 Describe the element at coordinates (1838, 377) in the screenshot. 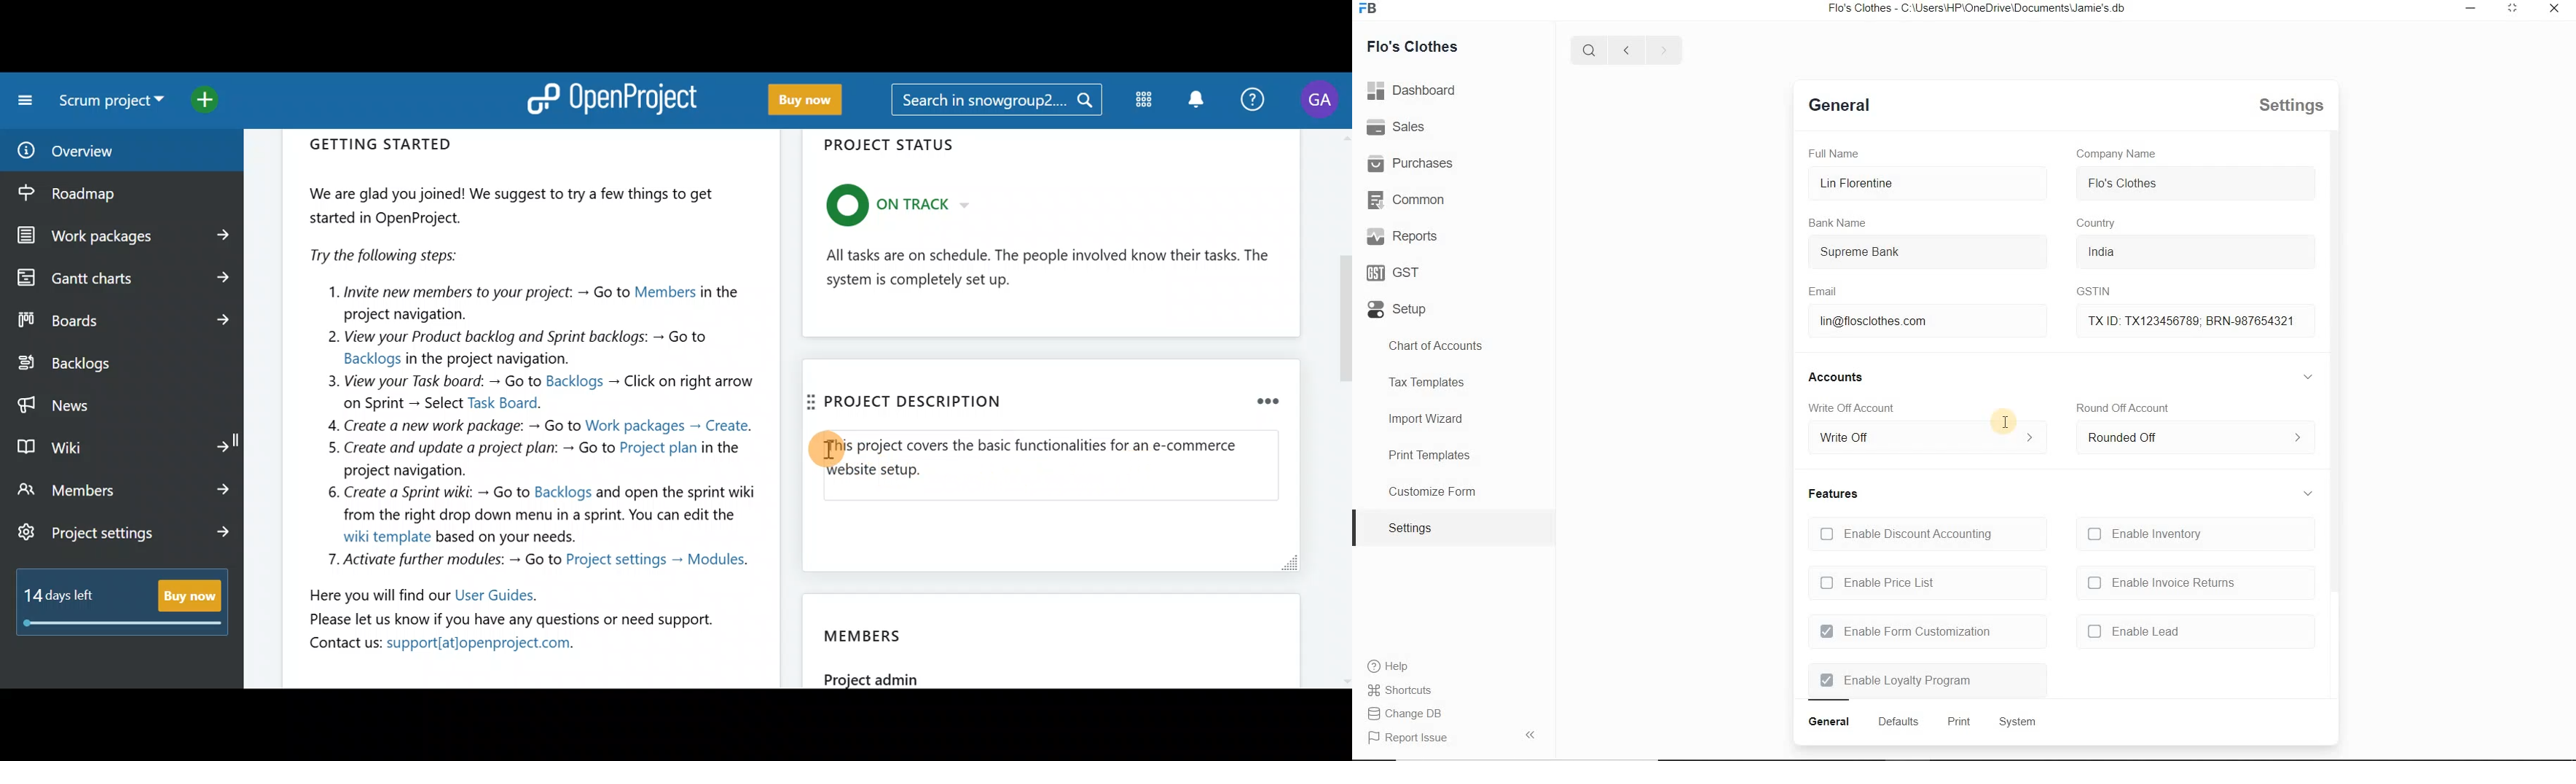

I see `Accounts` at that location.